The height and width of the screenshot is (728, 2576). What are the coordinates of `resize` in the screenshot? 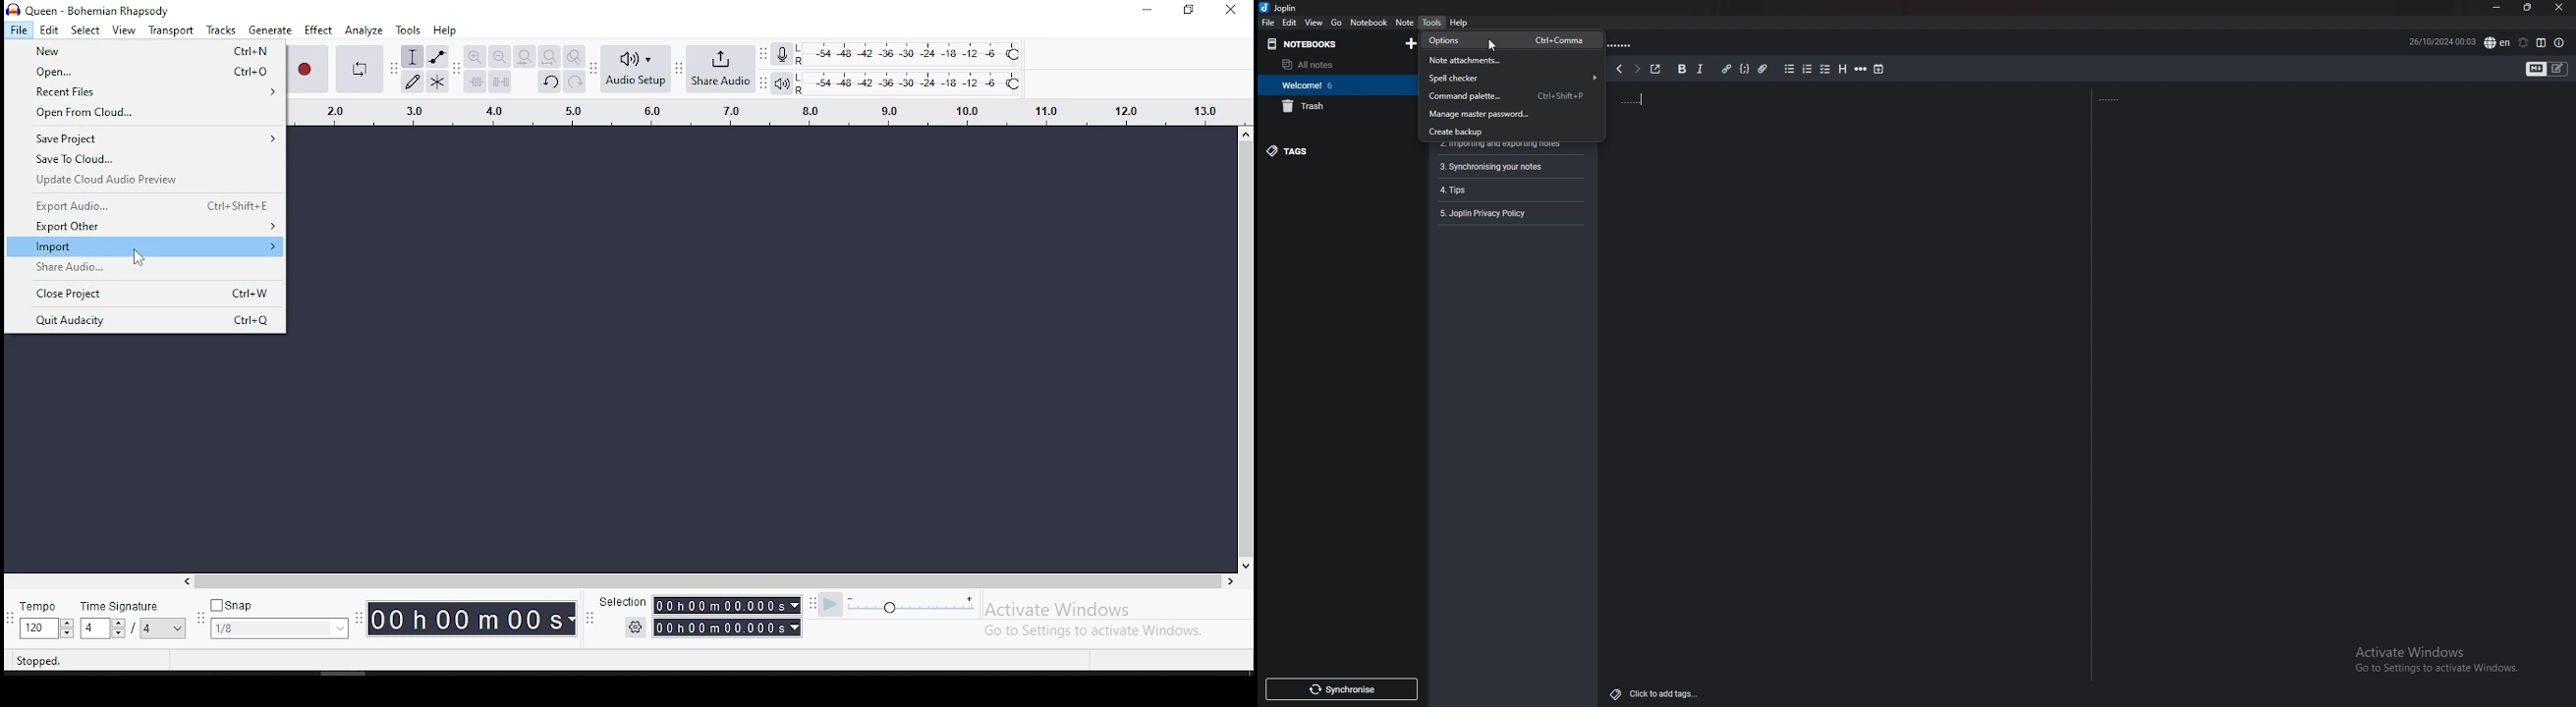 It's located at (2527, 8).